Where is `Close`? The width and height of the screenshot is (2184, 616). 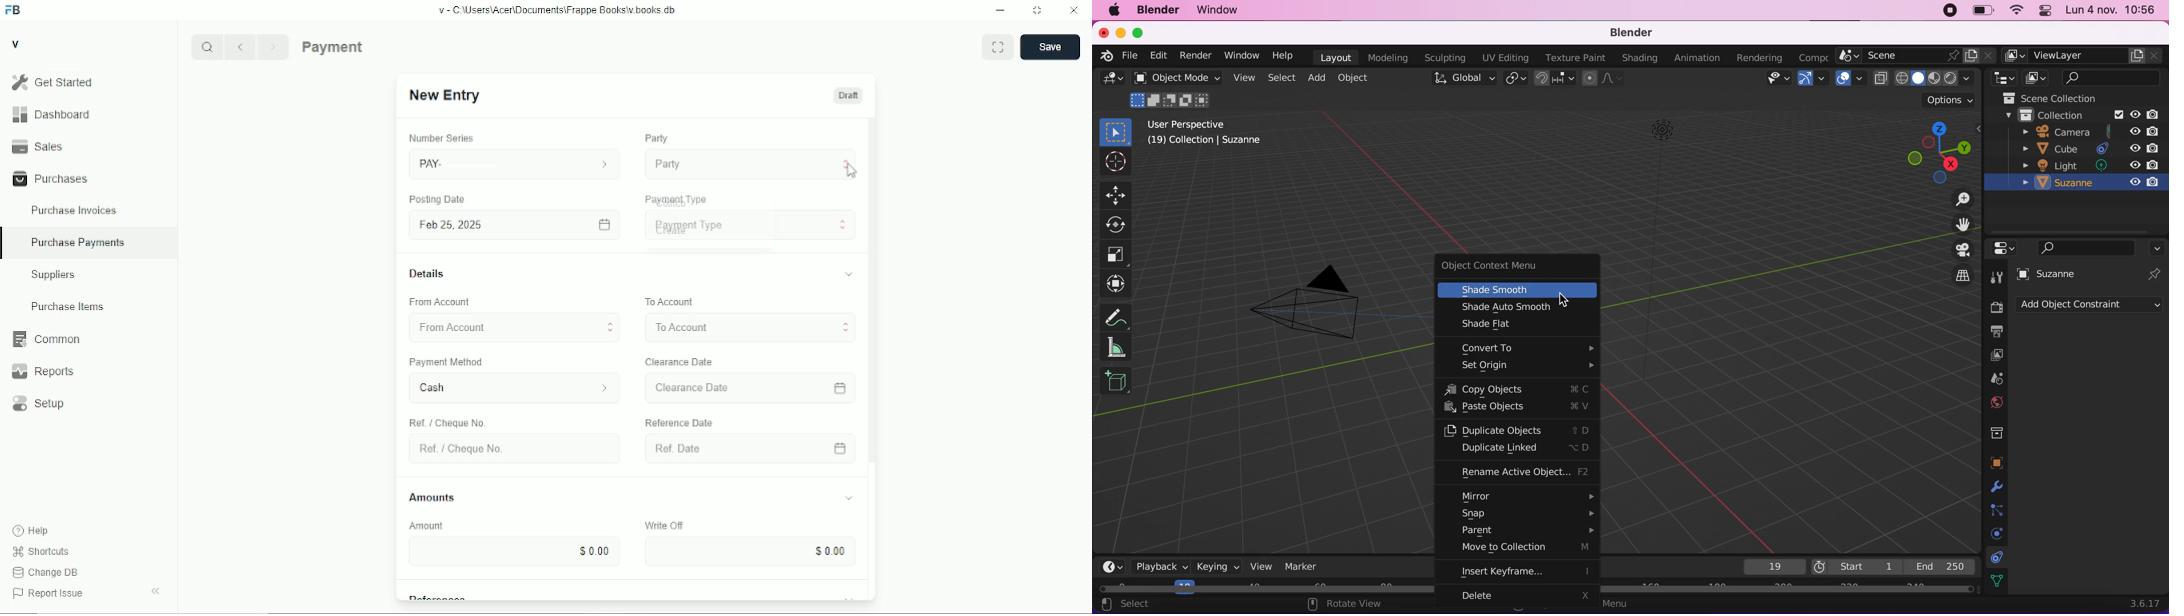
Close is located at coordinates (1074, 10).